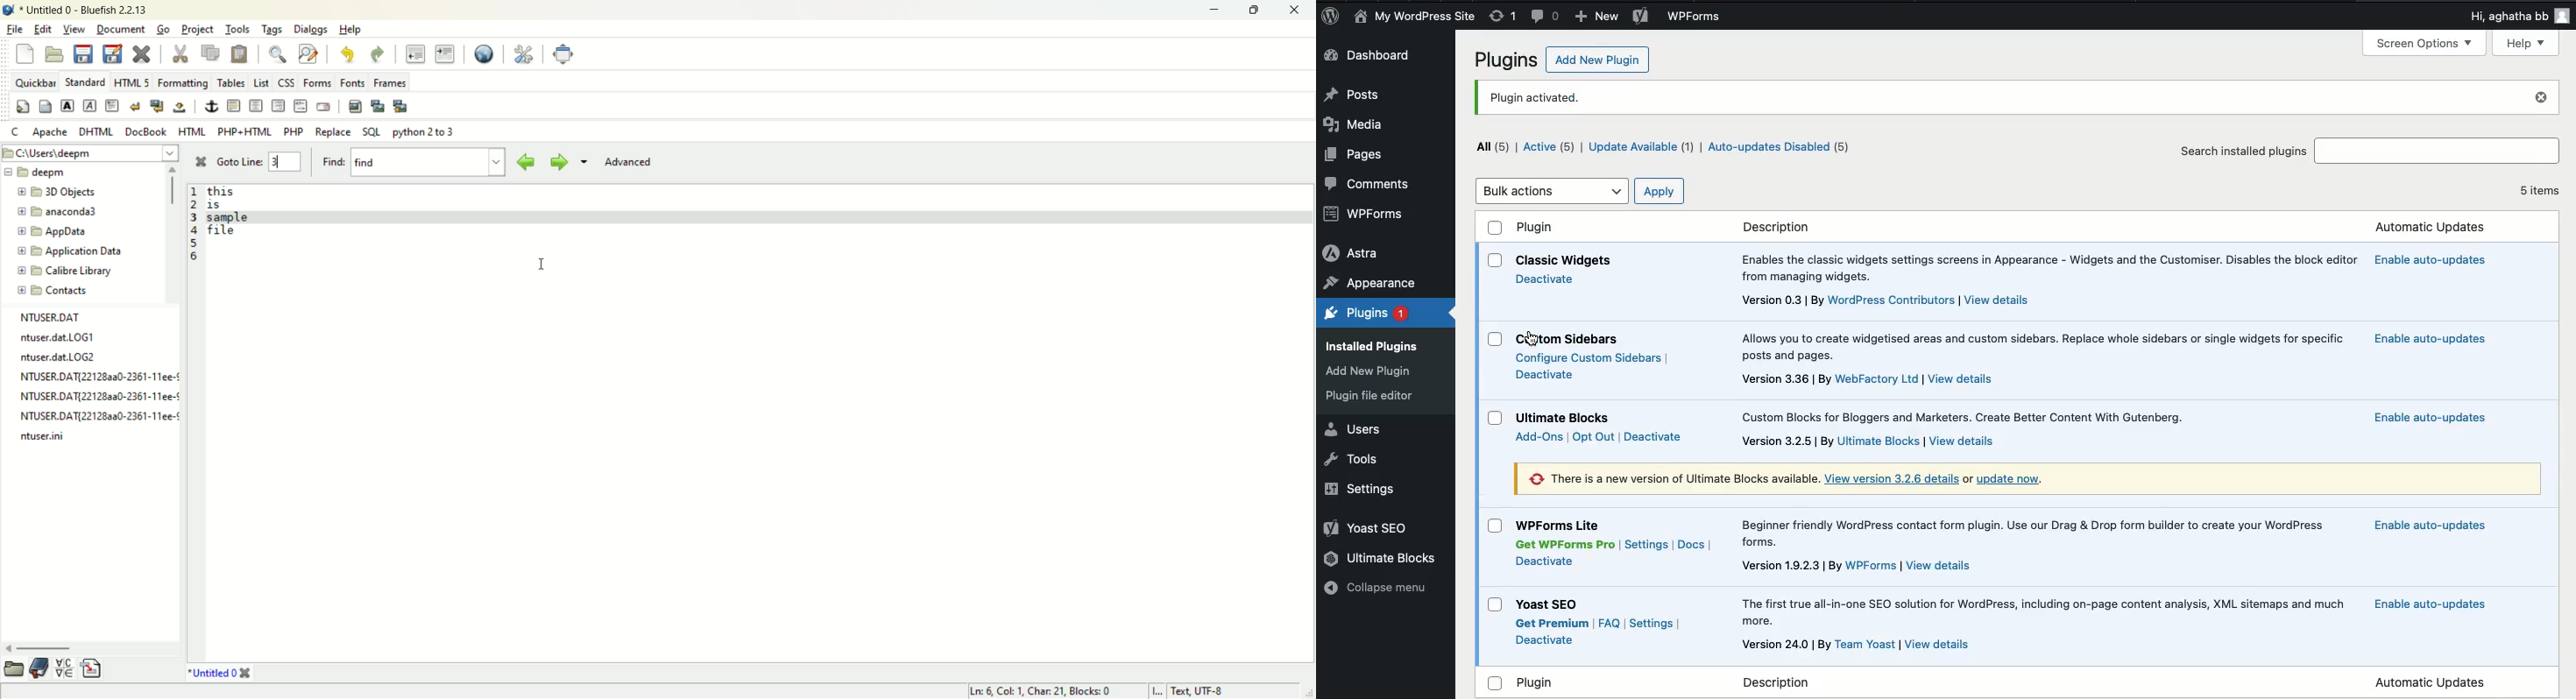 Image resolution: width=2576 pixels, height=700 pixels. What do you see at coordinates (2542, 97) in the screenshot?
I see `close` at bounding box center [2542, 97].